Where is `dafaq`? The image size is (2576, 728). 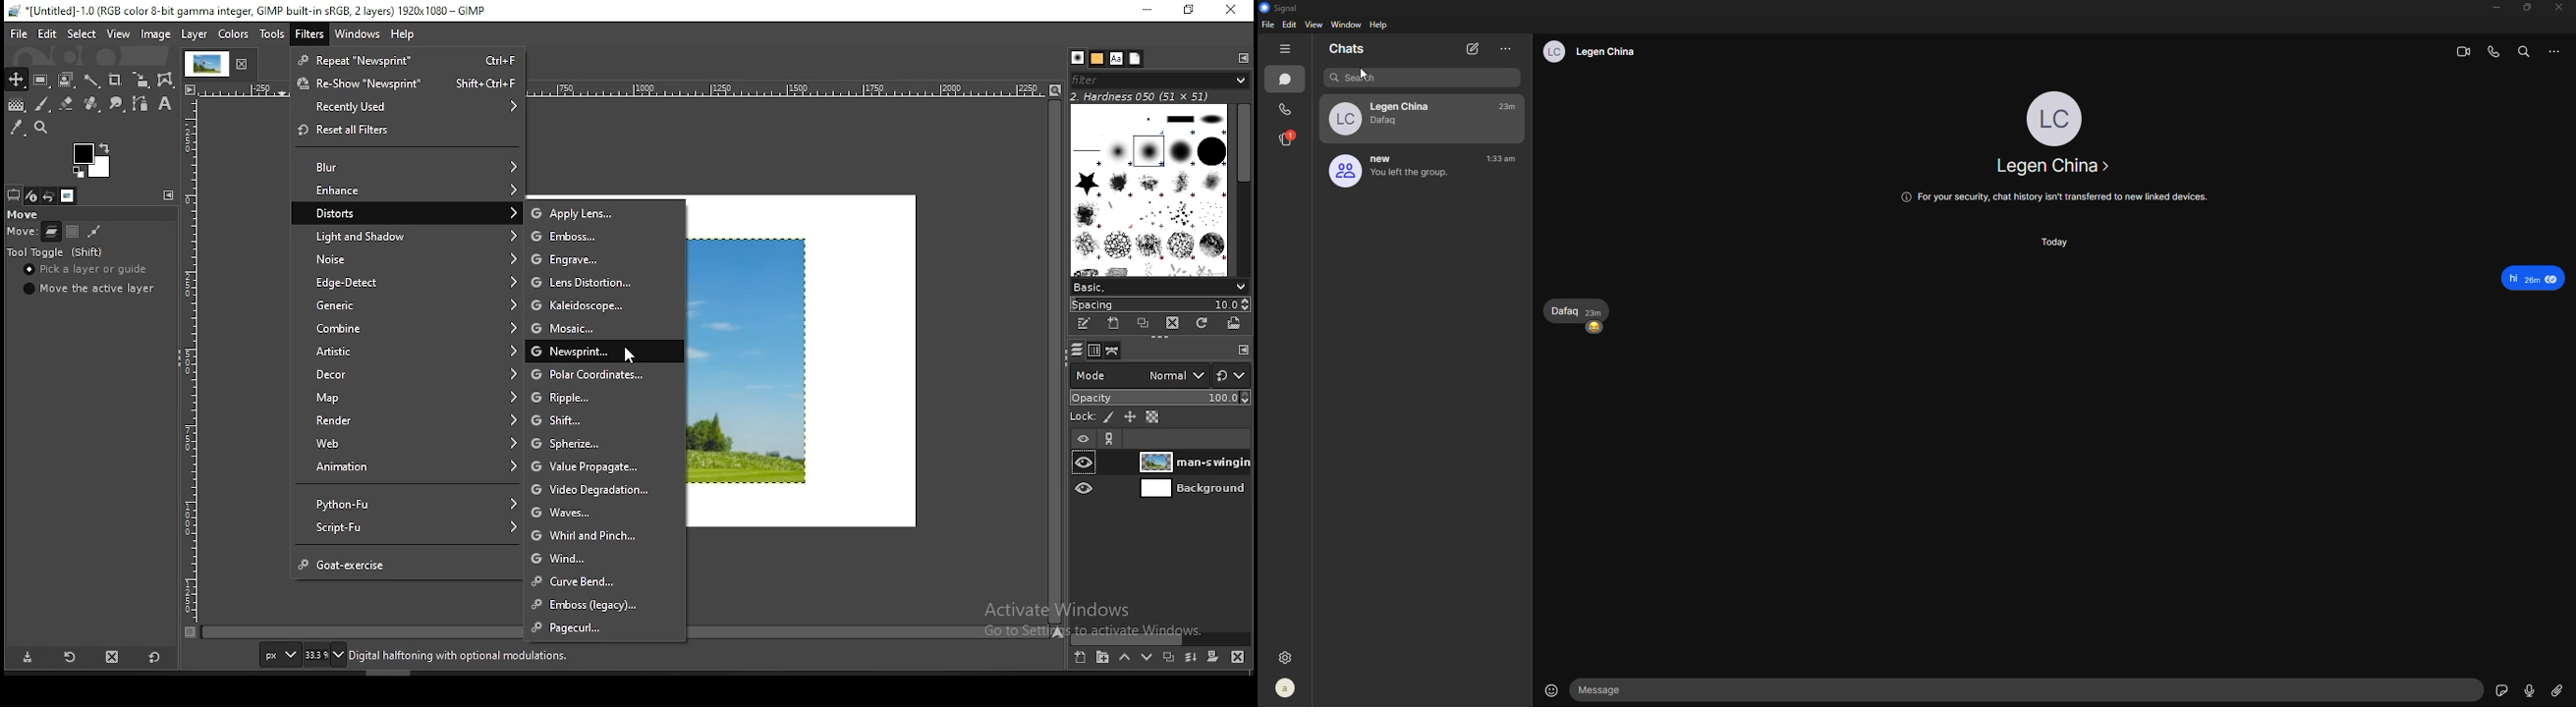 dafaq is located at coordinates (1400, 124).